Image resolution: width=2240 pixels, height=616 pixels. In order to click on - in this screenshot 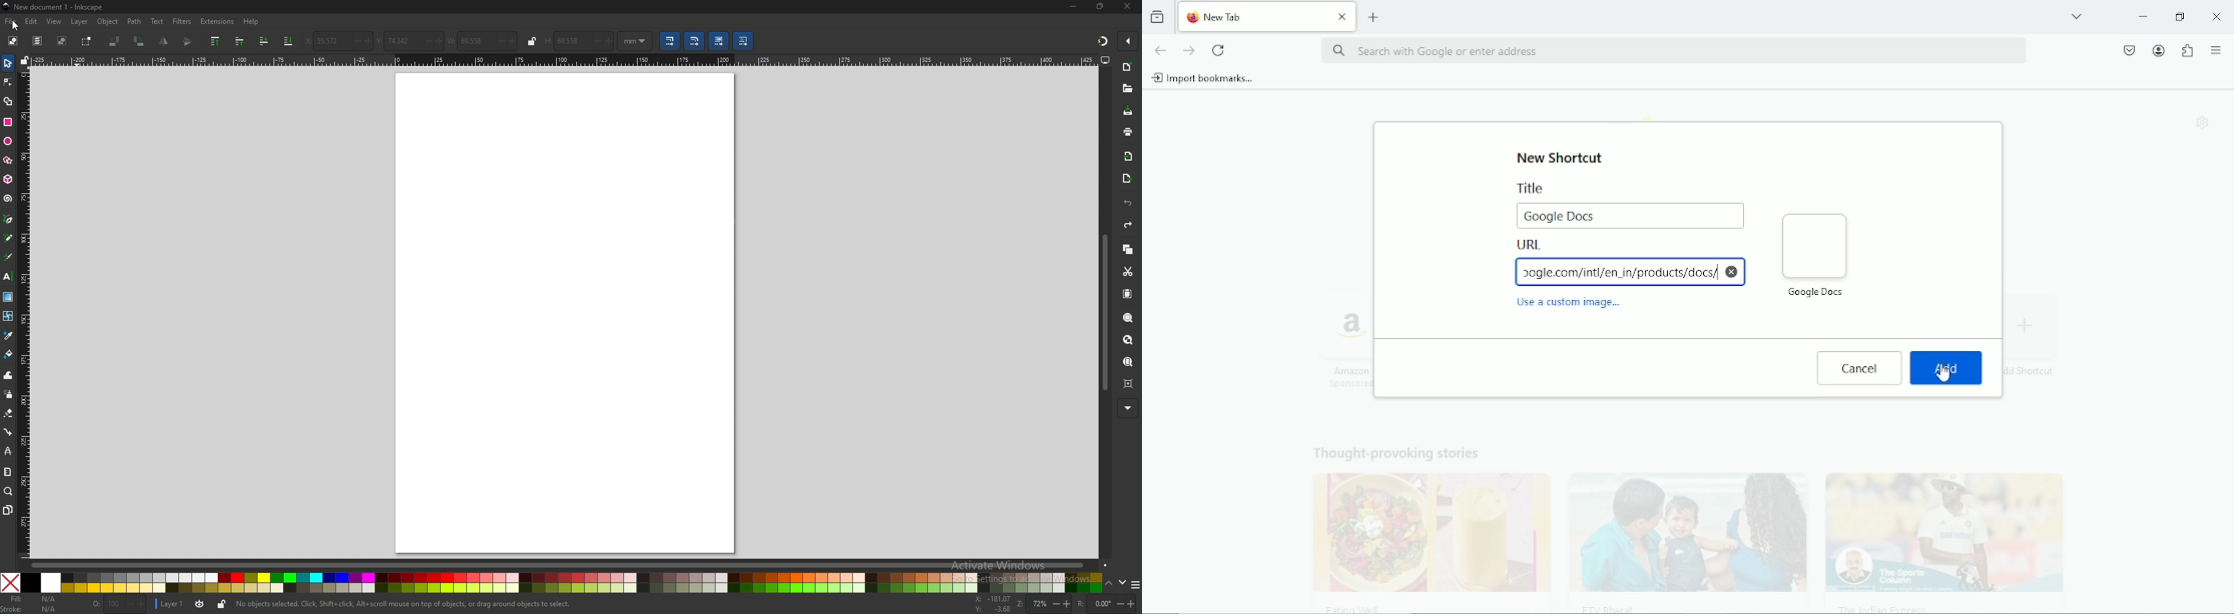, I will do `click(352, 41)`.